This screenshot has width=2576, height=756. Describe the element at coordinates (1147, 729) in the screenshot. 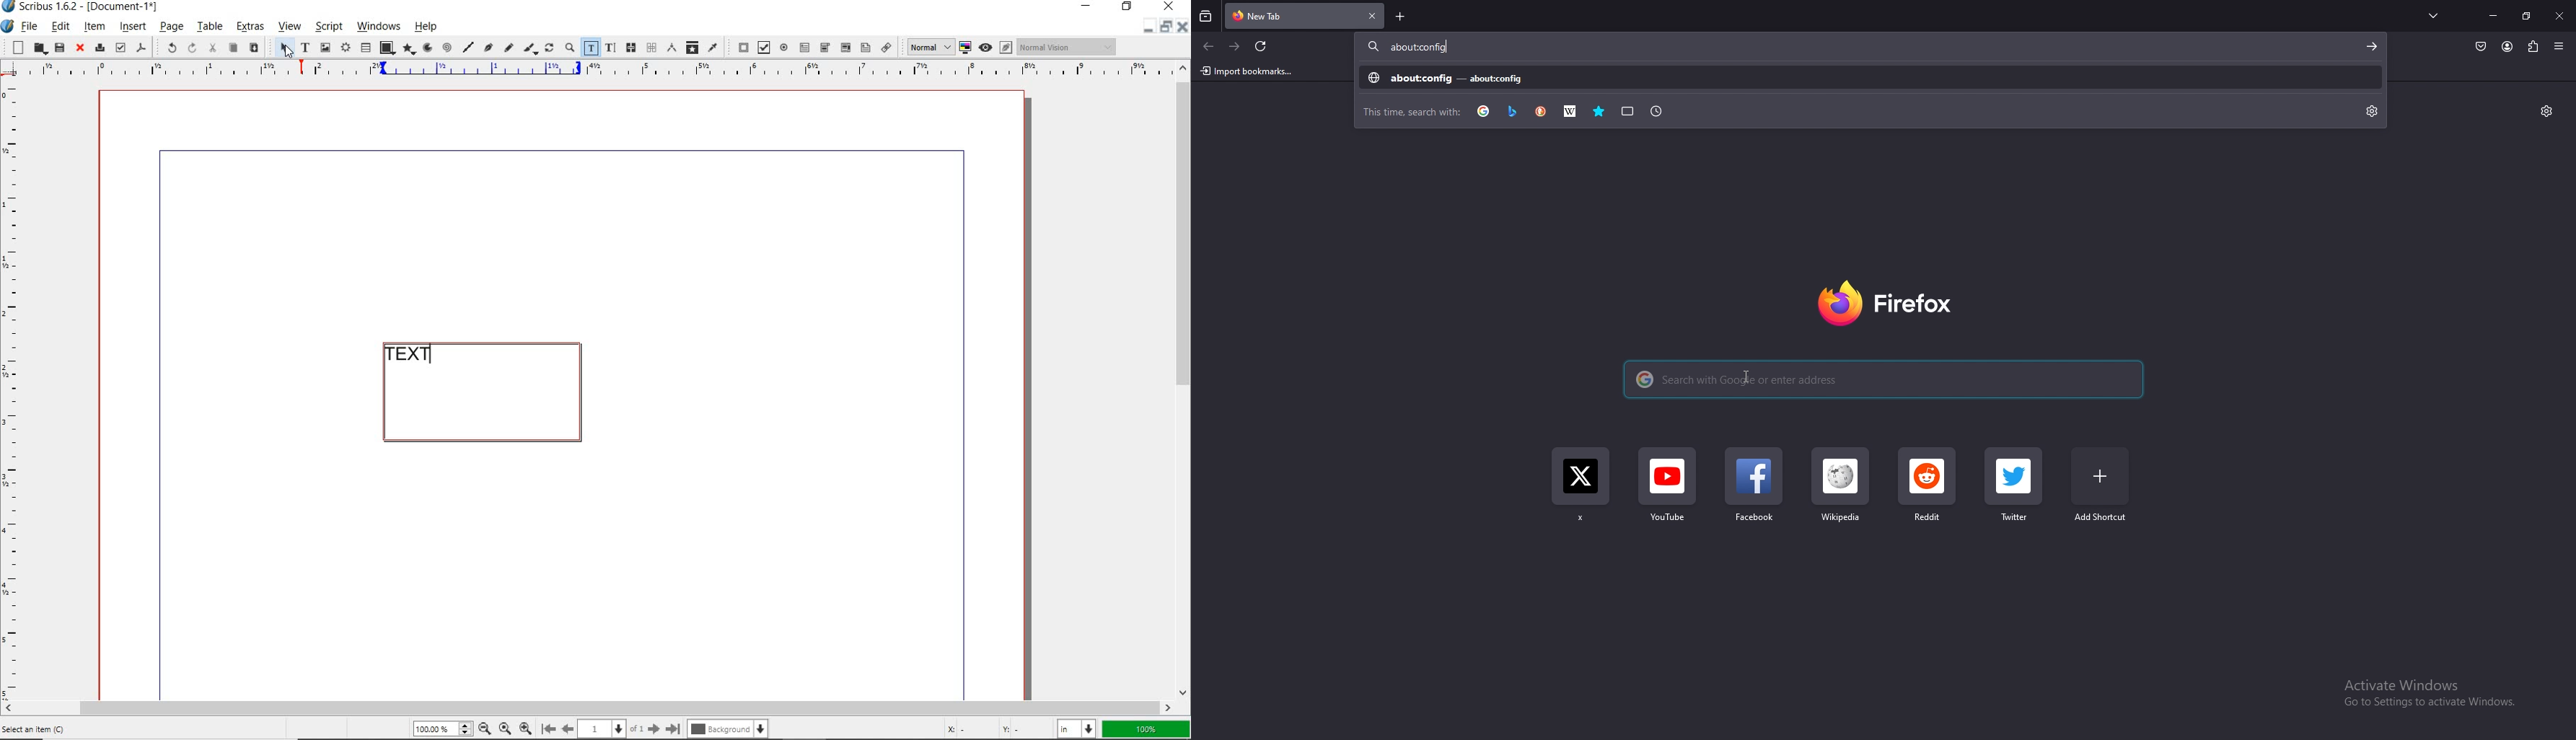

I see `zoom factor` at that location.